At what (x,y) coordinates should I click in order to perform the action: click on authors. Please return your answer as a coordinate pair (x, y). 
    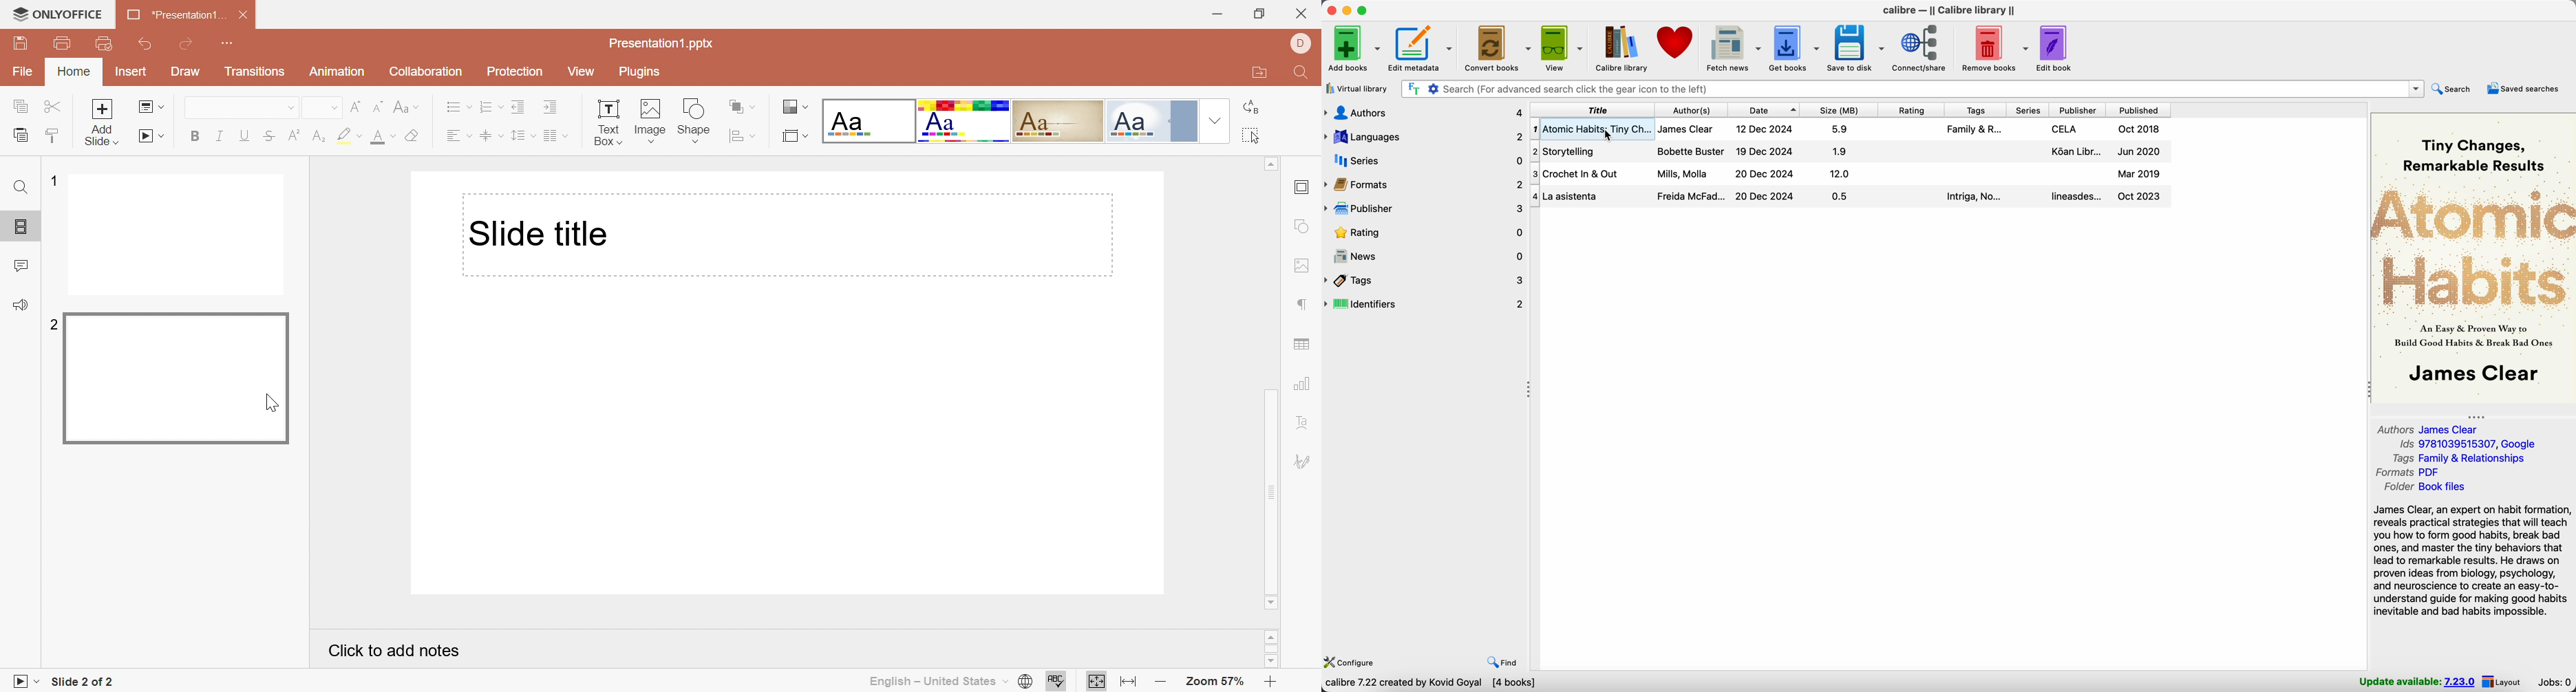
    Looking at the image, I should click on (2430, 428).